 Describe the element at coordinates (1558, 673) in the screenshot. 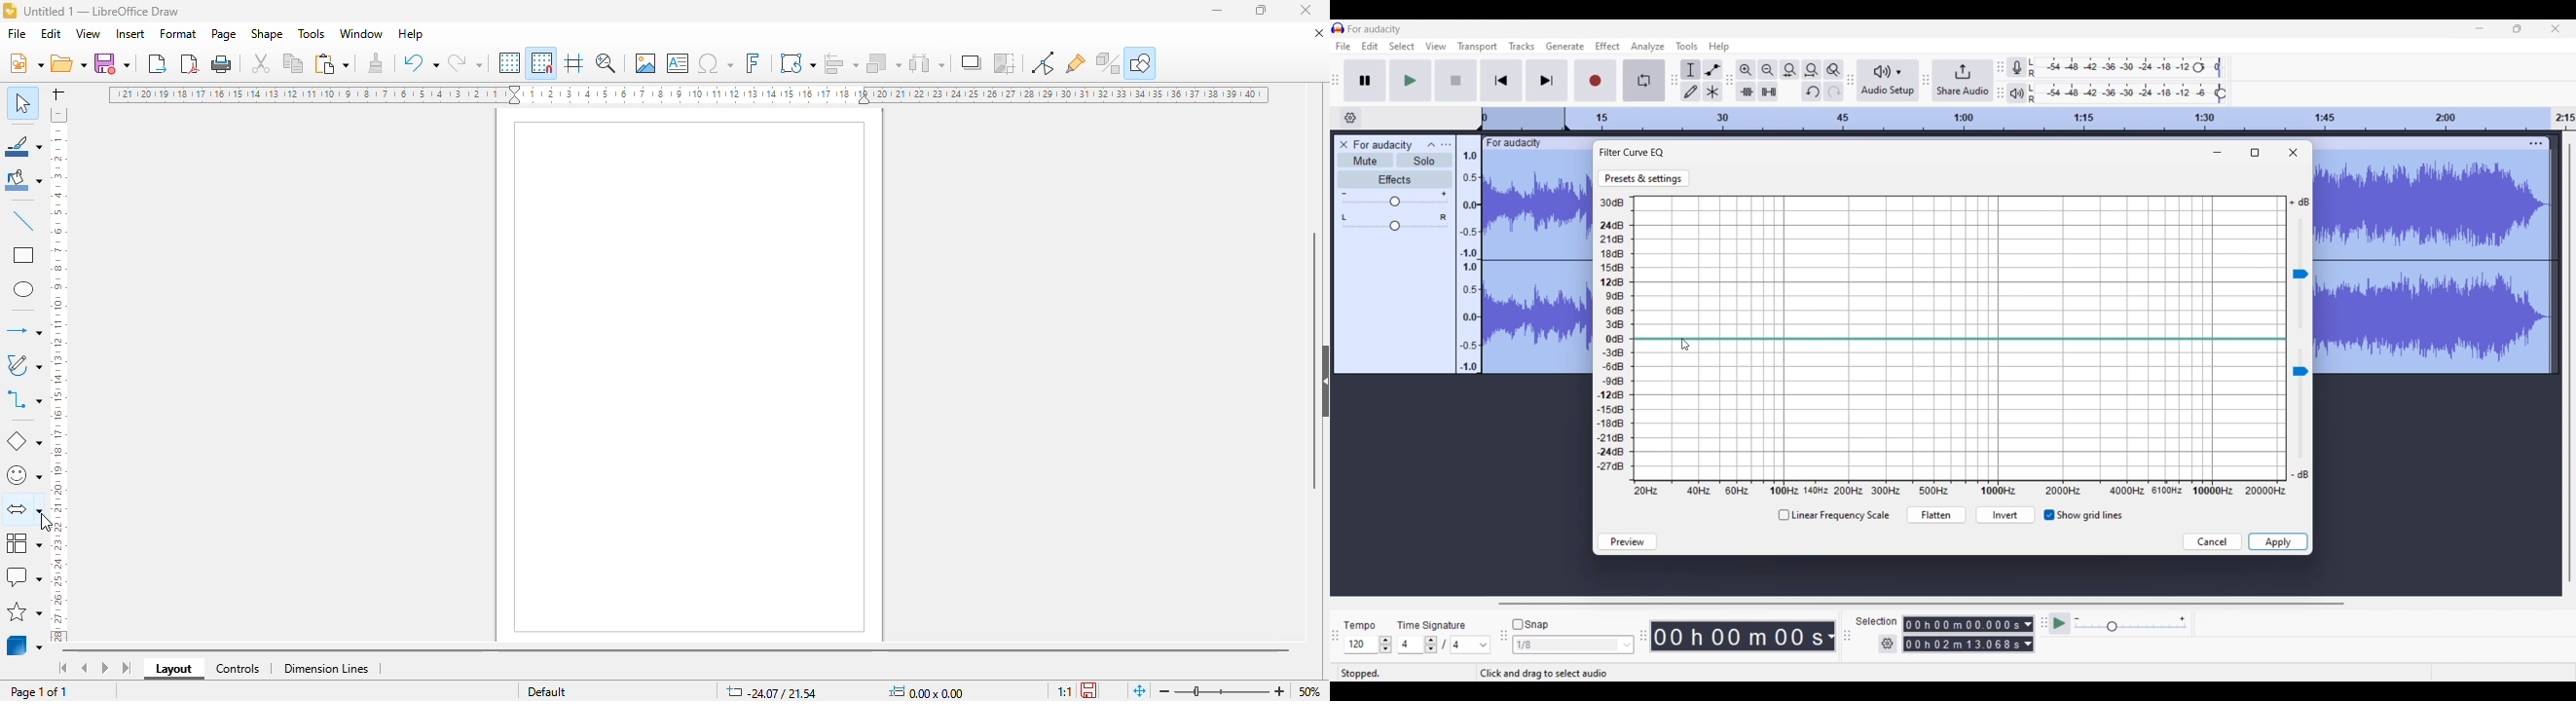

I see `Description of current selection` at that location.